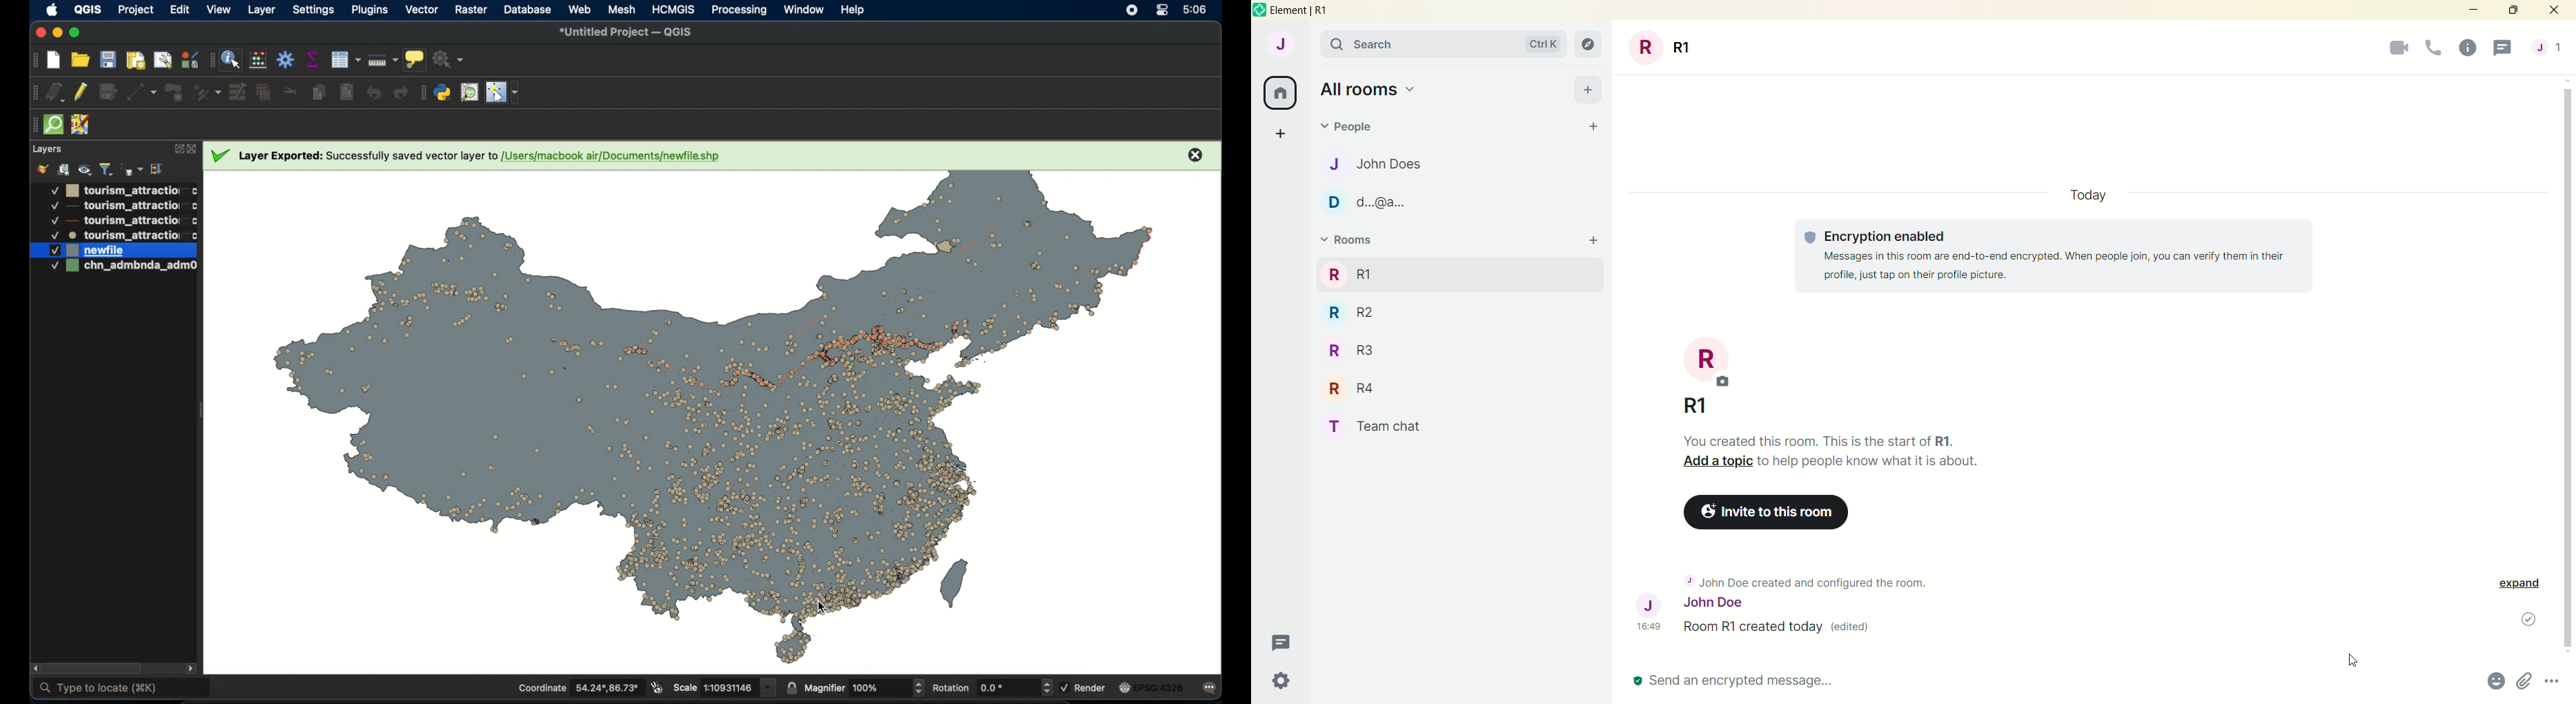 The height and width of the screenshot is (728, 2576). Describe the element at coordinates (1349, 273) in the screenshot. I see `rooms` at that location.